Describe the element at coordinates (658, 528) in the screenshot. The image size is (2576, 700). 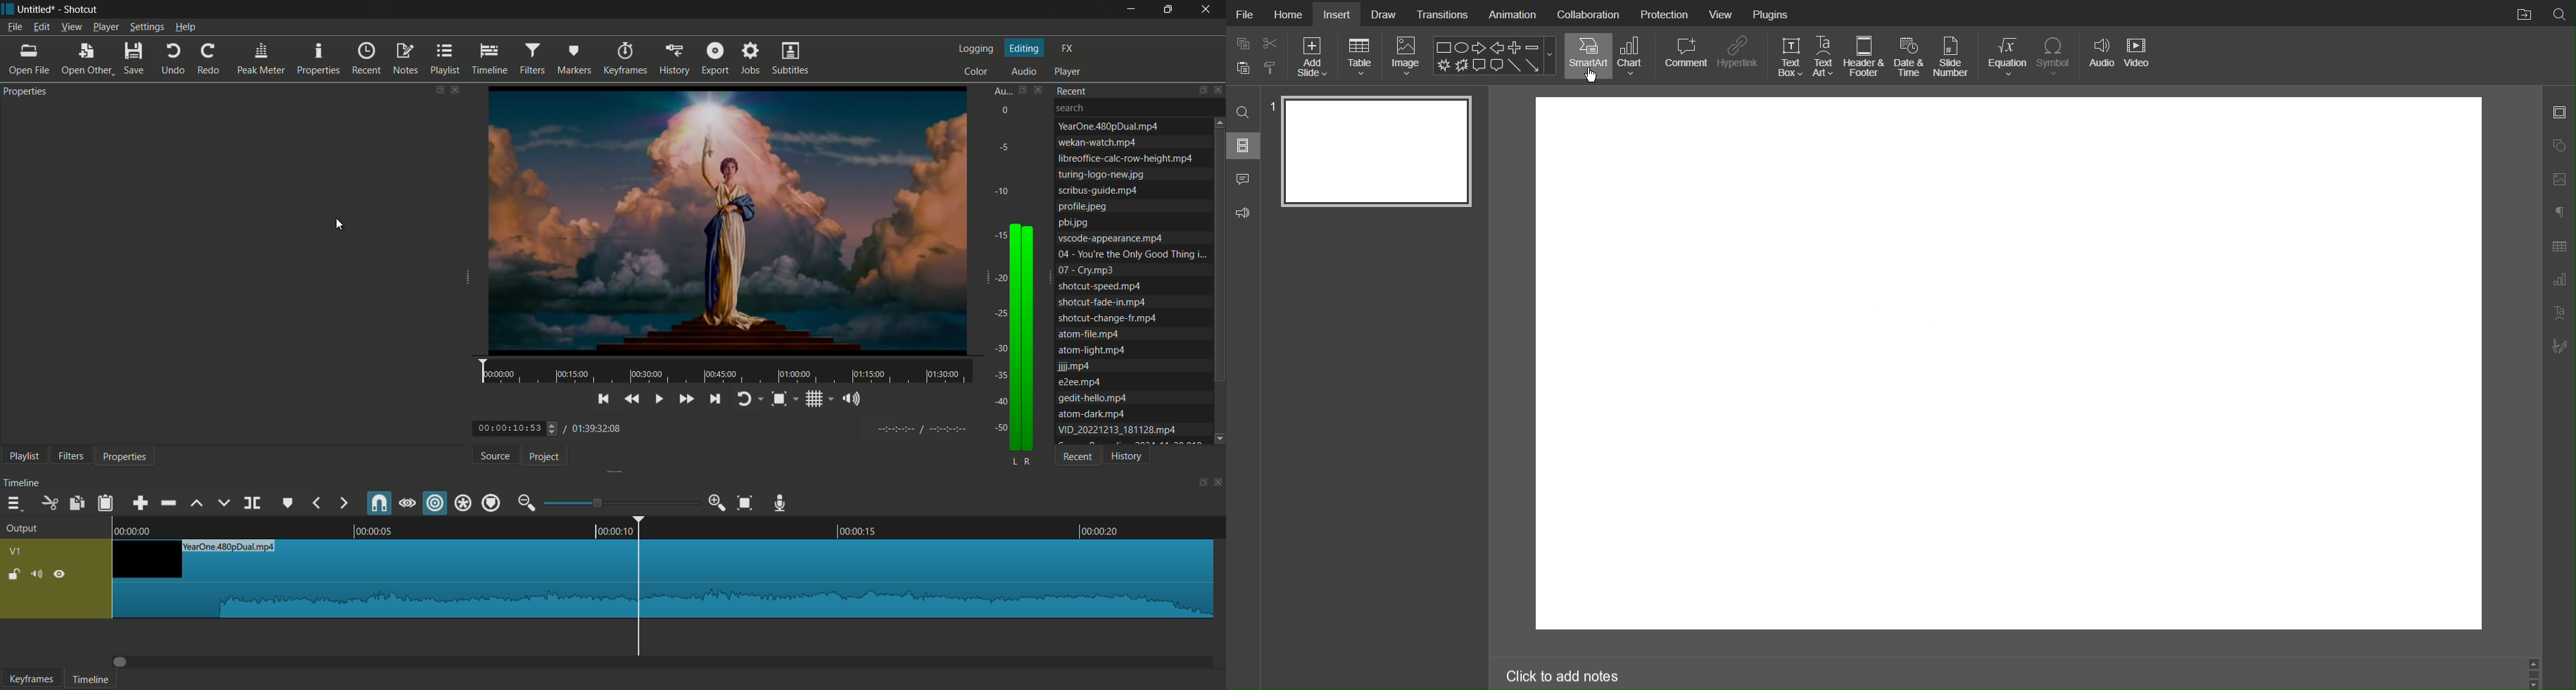
I see `timeline` at that location.